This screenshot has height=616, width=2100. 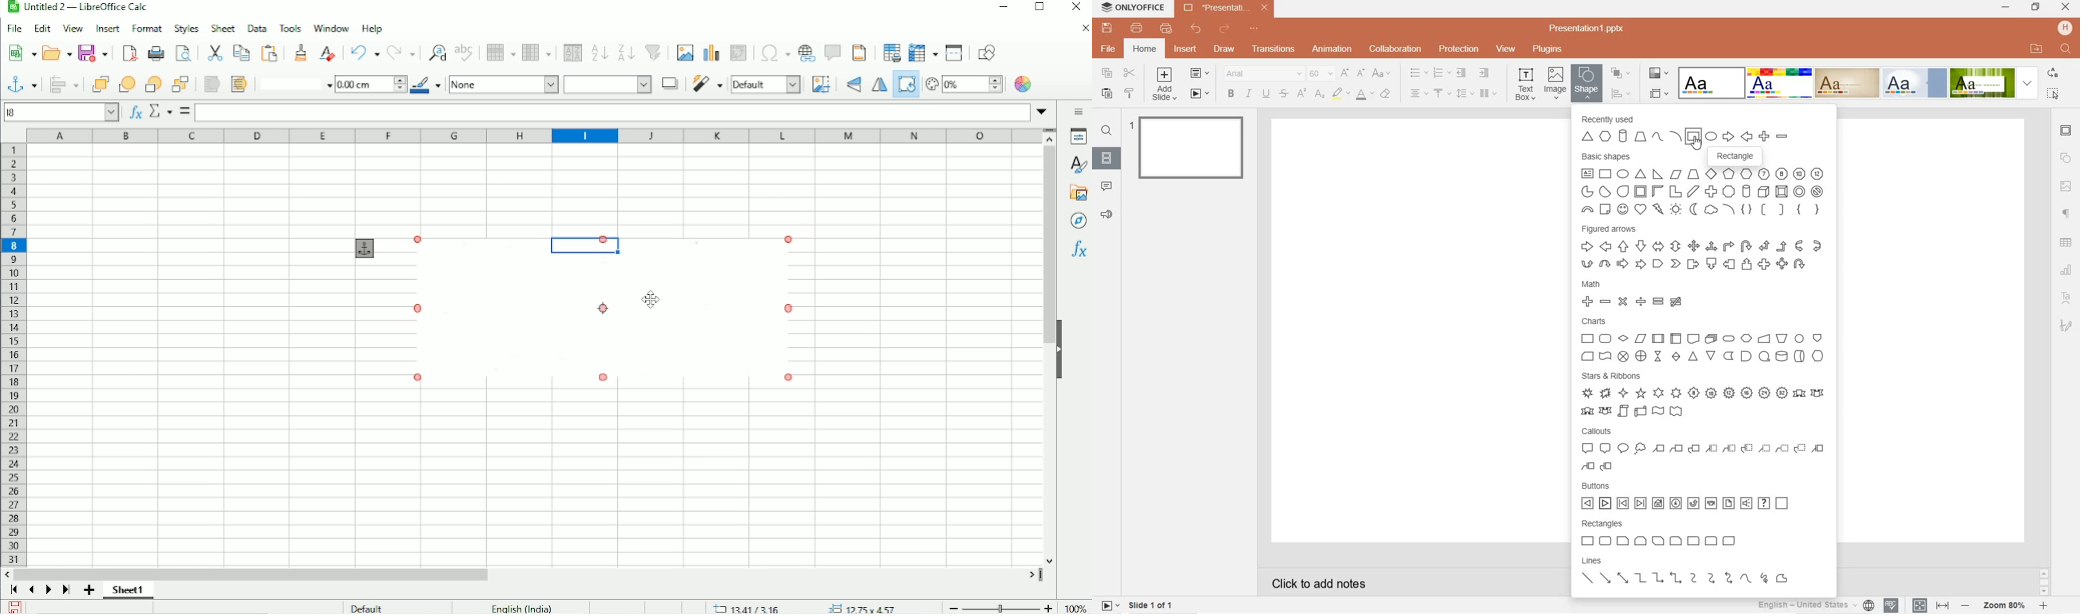 I want to click on Document button, so click(x=1730, y=503).